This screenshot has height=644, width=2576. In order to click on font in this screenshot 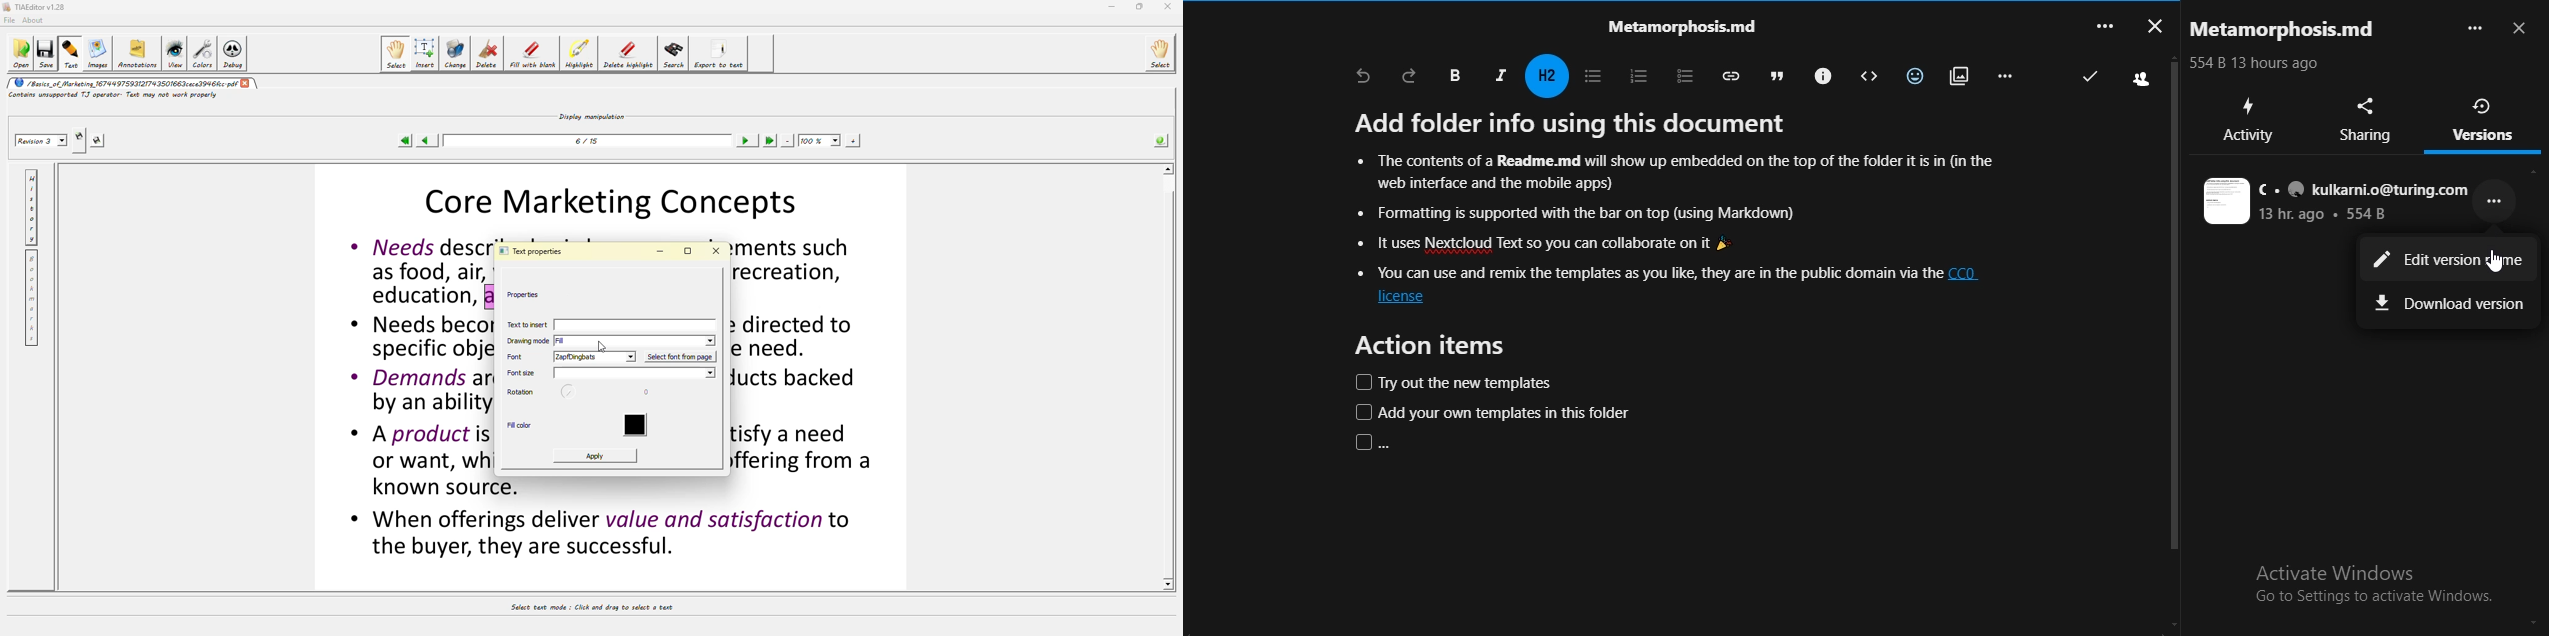, I will do `click(519, 357)`.